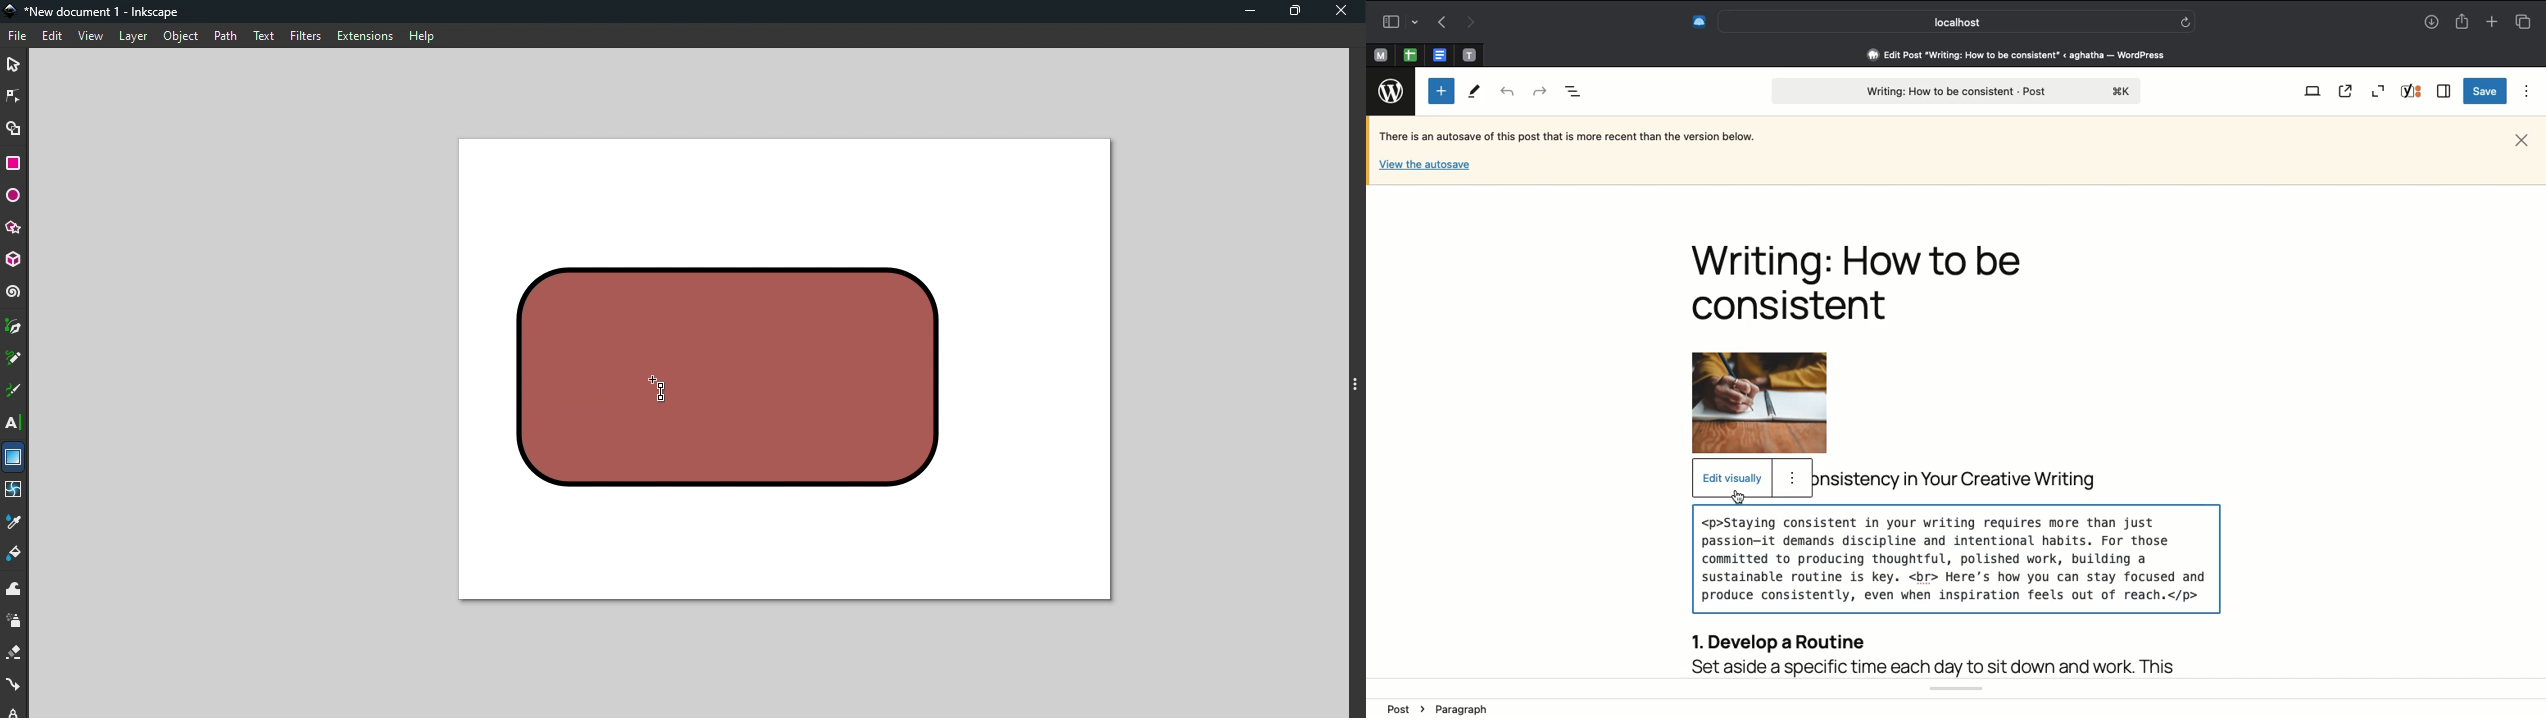  What do you see at coordinates (1957, 21) in the screenshot?
I see `Search bar` at bounding box center [1957, 21].